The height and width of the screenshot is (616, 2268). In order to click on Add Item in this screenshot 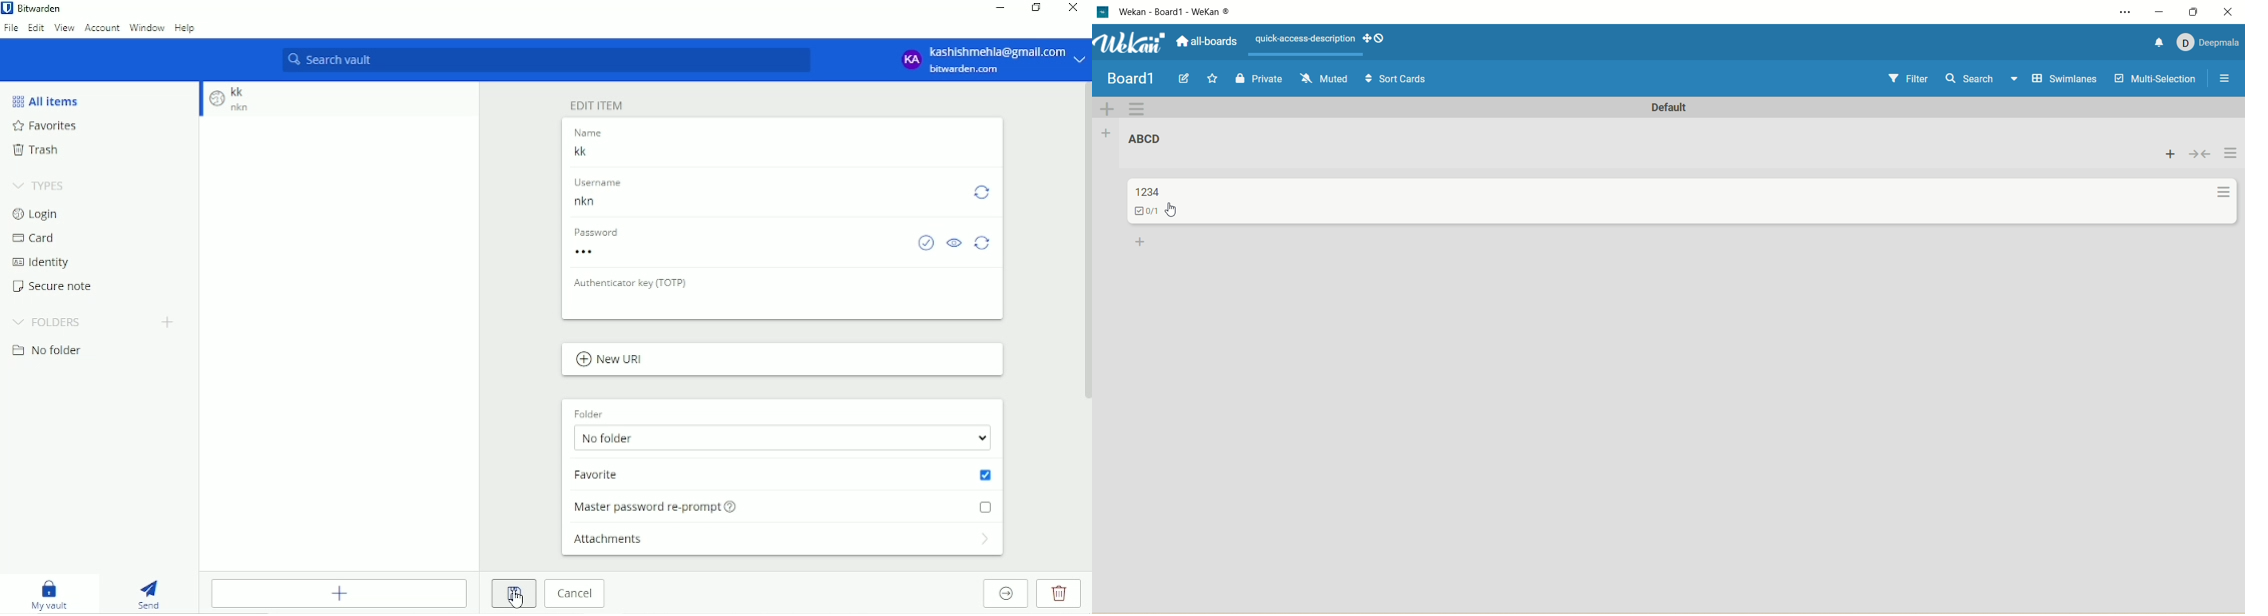, I will do `click(337, 593)`.